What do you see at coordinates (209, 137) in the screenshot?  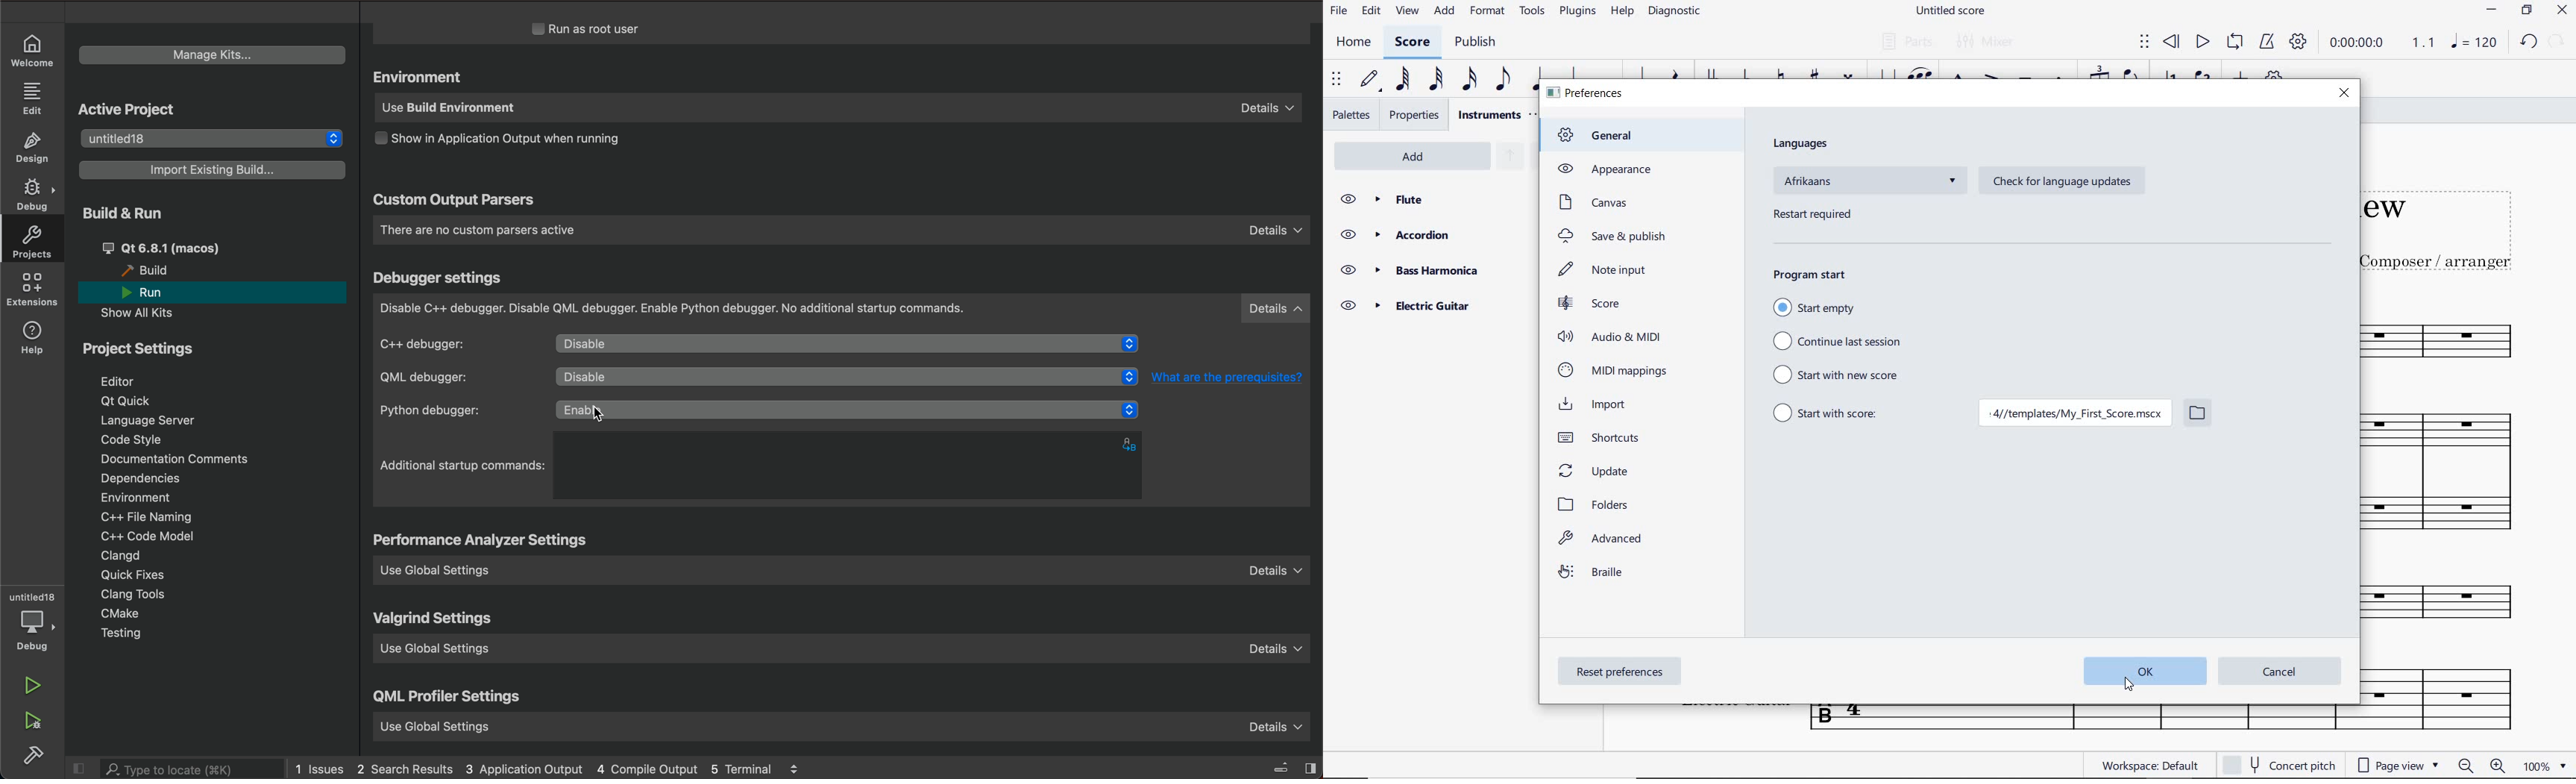 I see `untitled` at bounding box center [209, 137].